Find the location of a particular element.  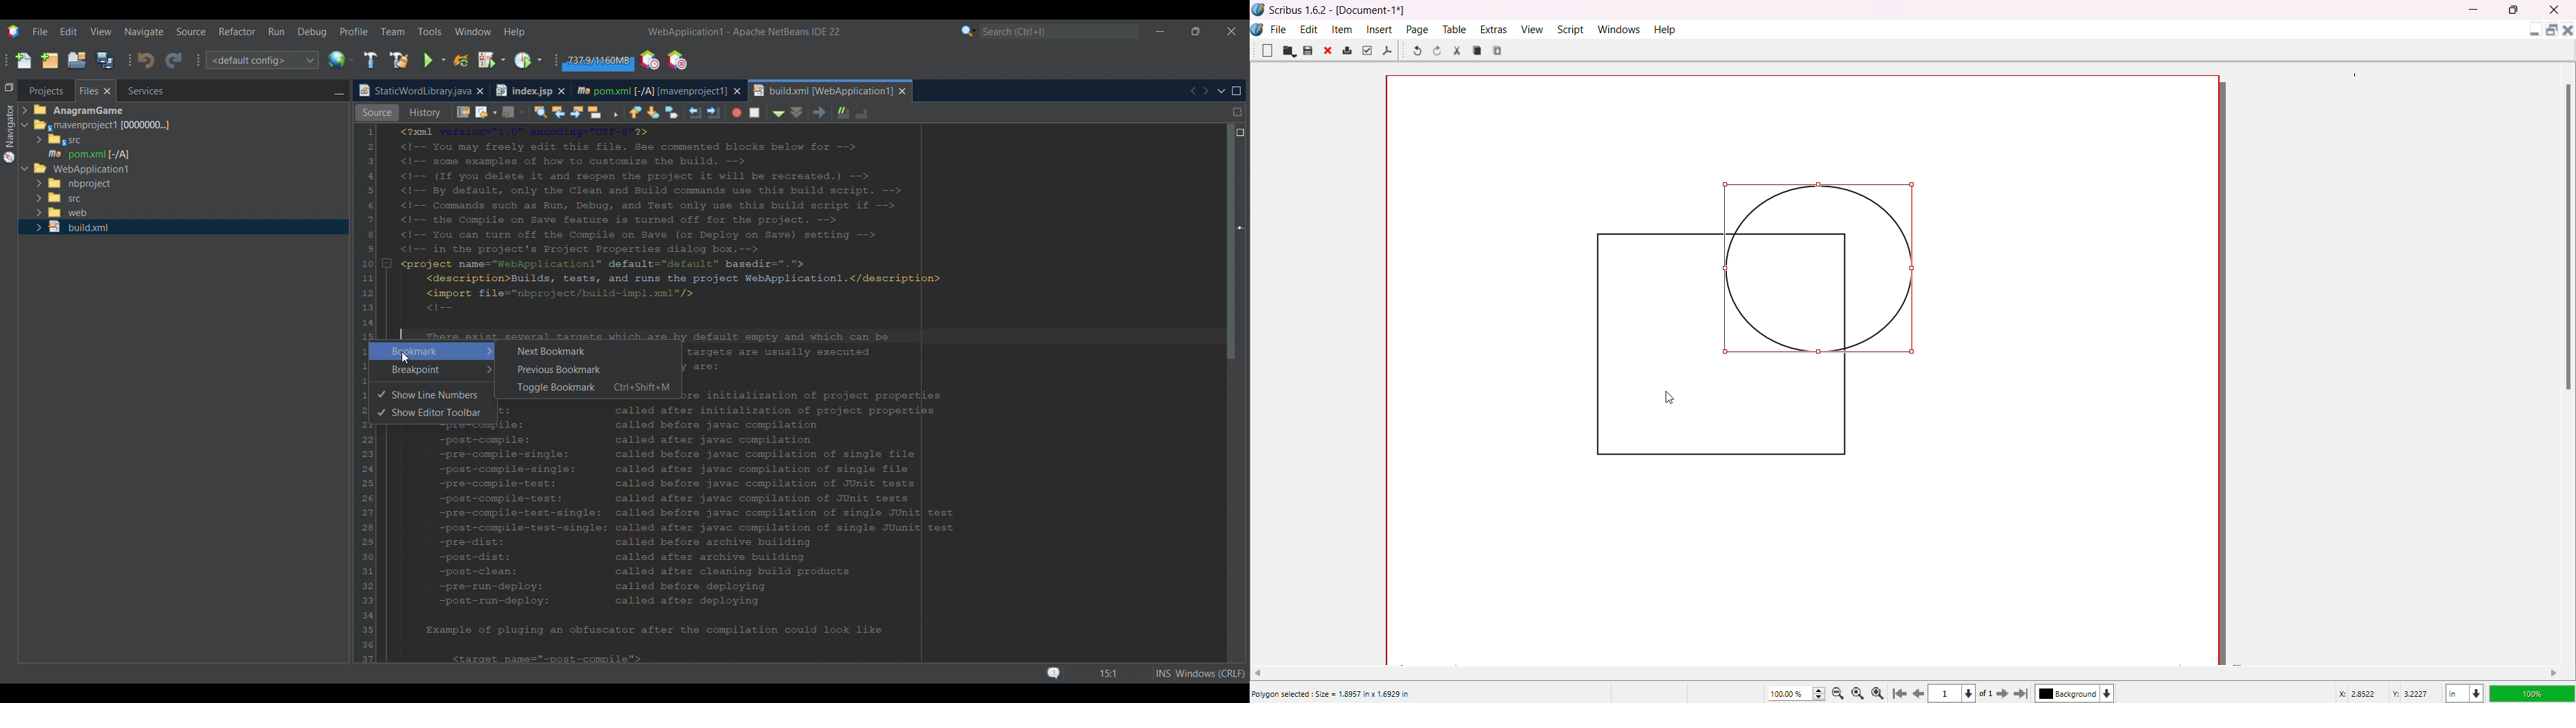

Preflight Verifier is located at coordinates (1366, 50).